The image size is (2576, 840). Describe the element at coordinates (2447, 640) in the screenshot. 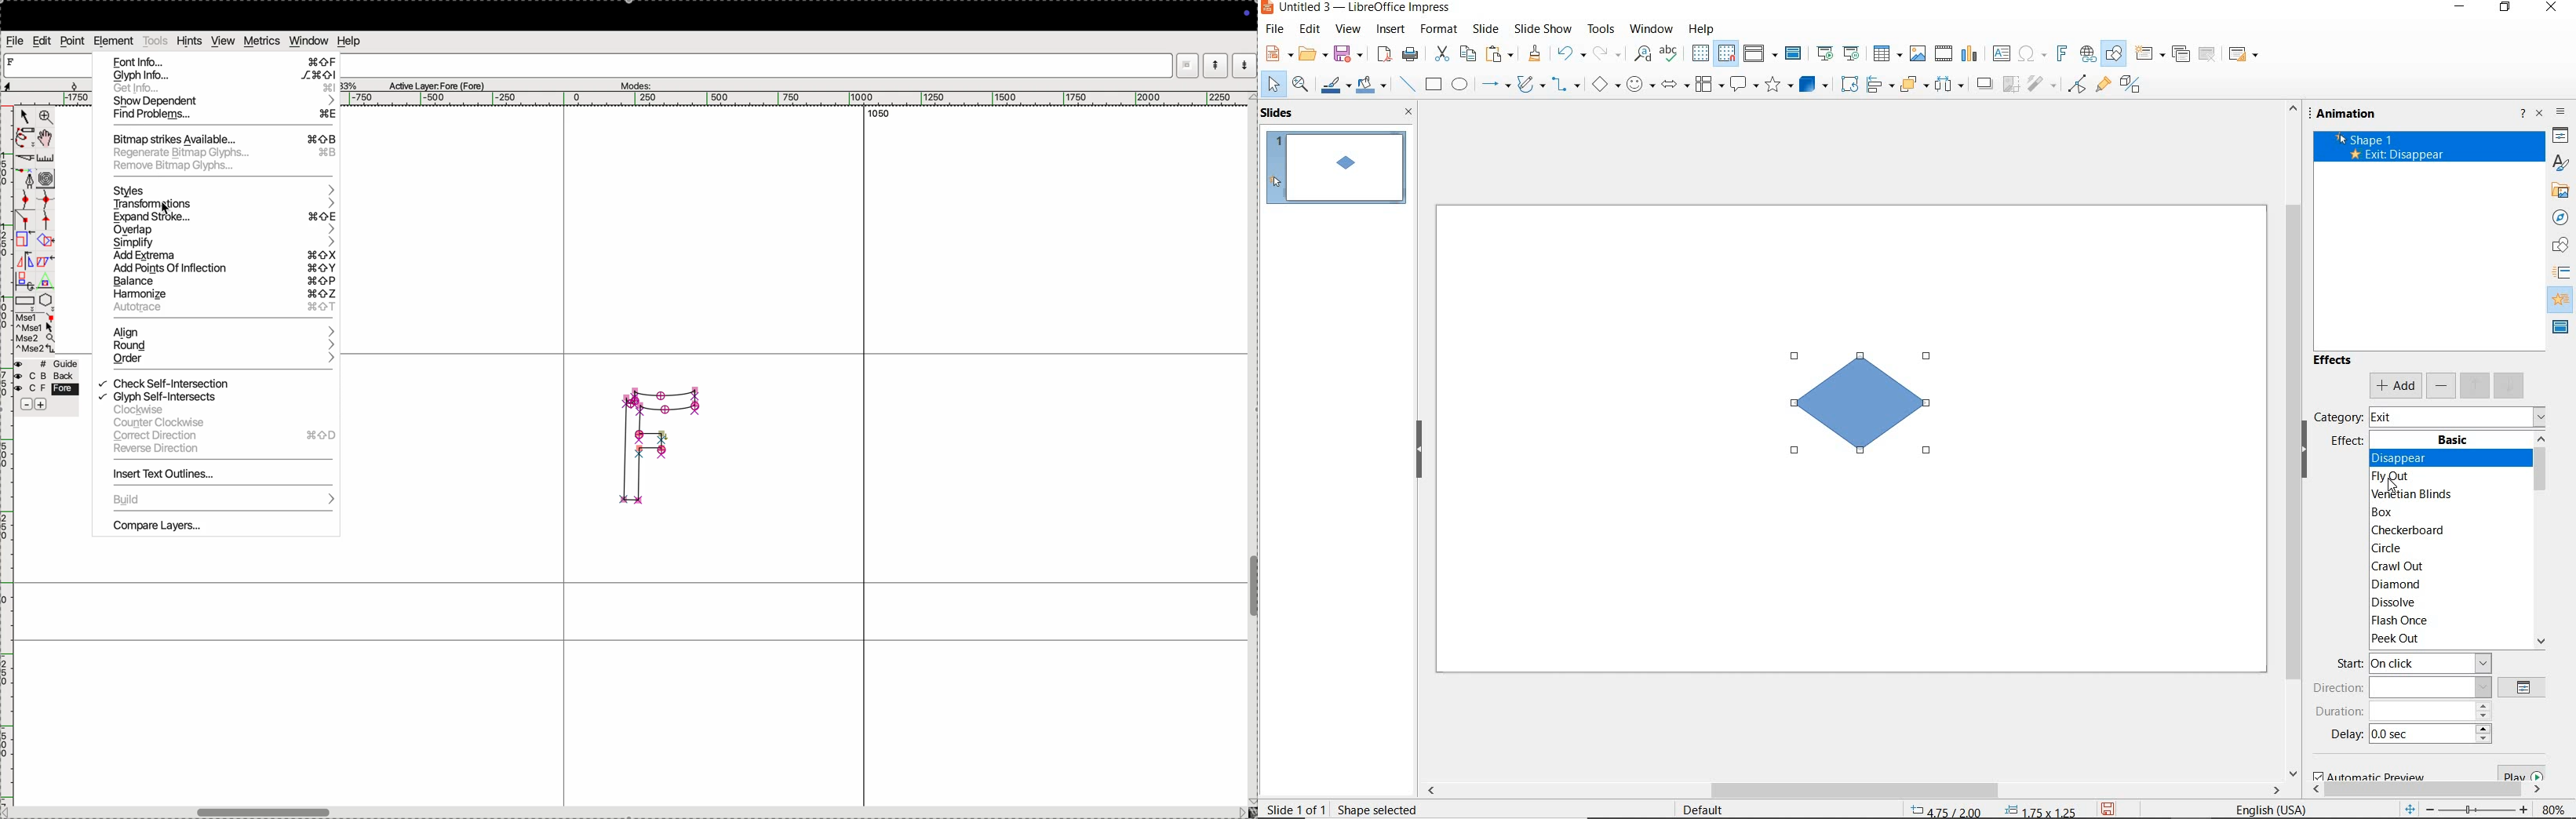

I see `peek out` at that location.